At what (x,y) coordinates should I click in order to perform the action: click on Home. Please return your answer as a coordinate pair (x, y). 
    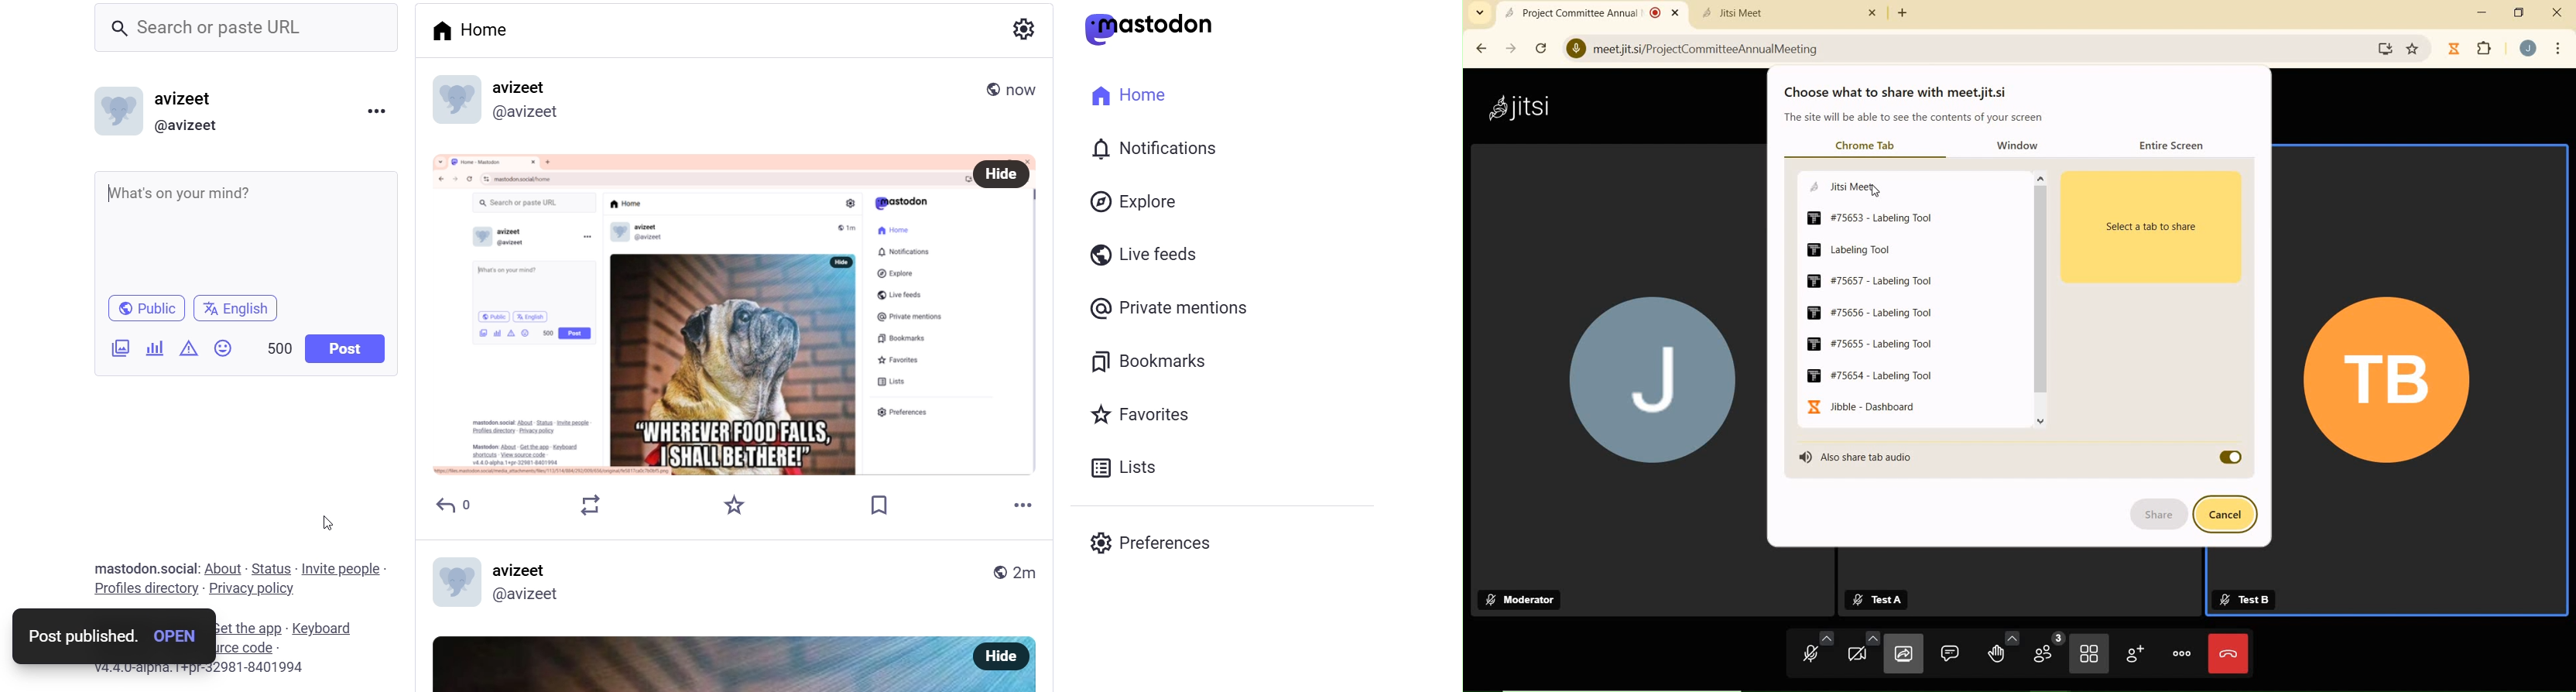
    Looking at the image, I should click on (481, 30).